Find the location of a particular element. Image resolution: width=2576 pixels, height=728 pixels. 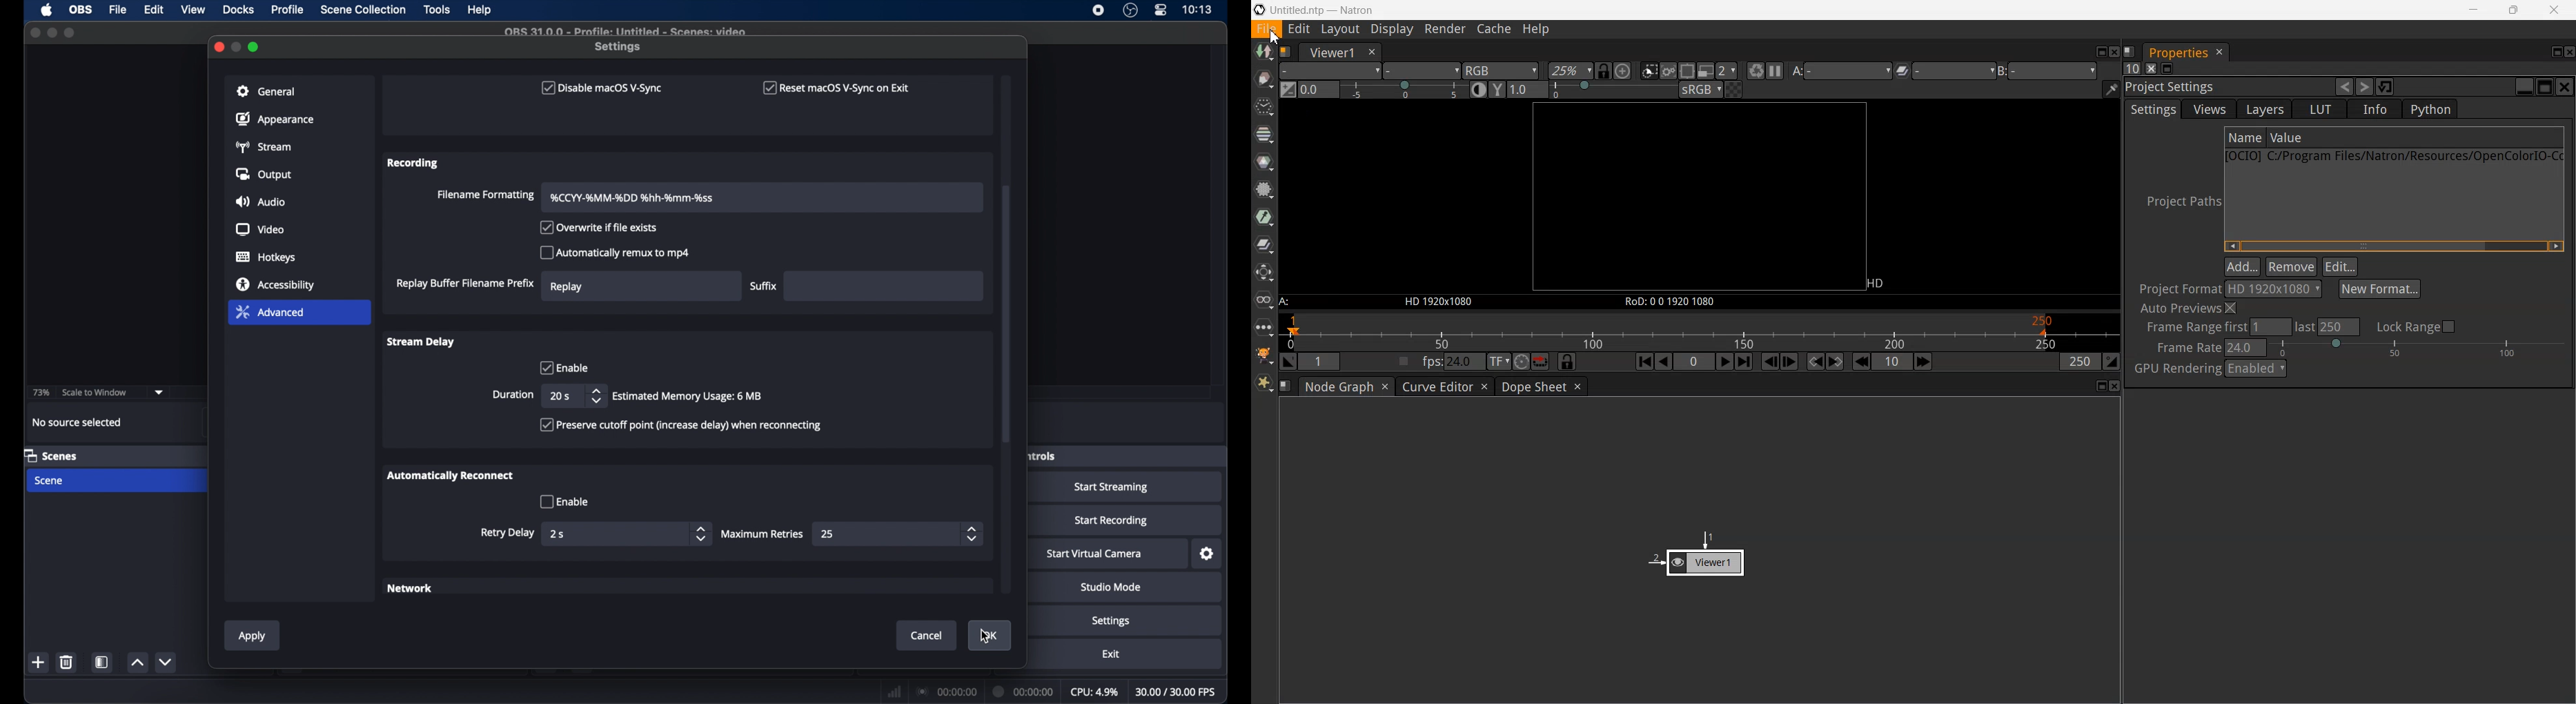

duration is located at coordinates (1024, 690).